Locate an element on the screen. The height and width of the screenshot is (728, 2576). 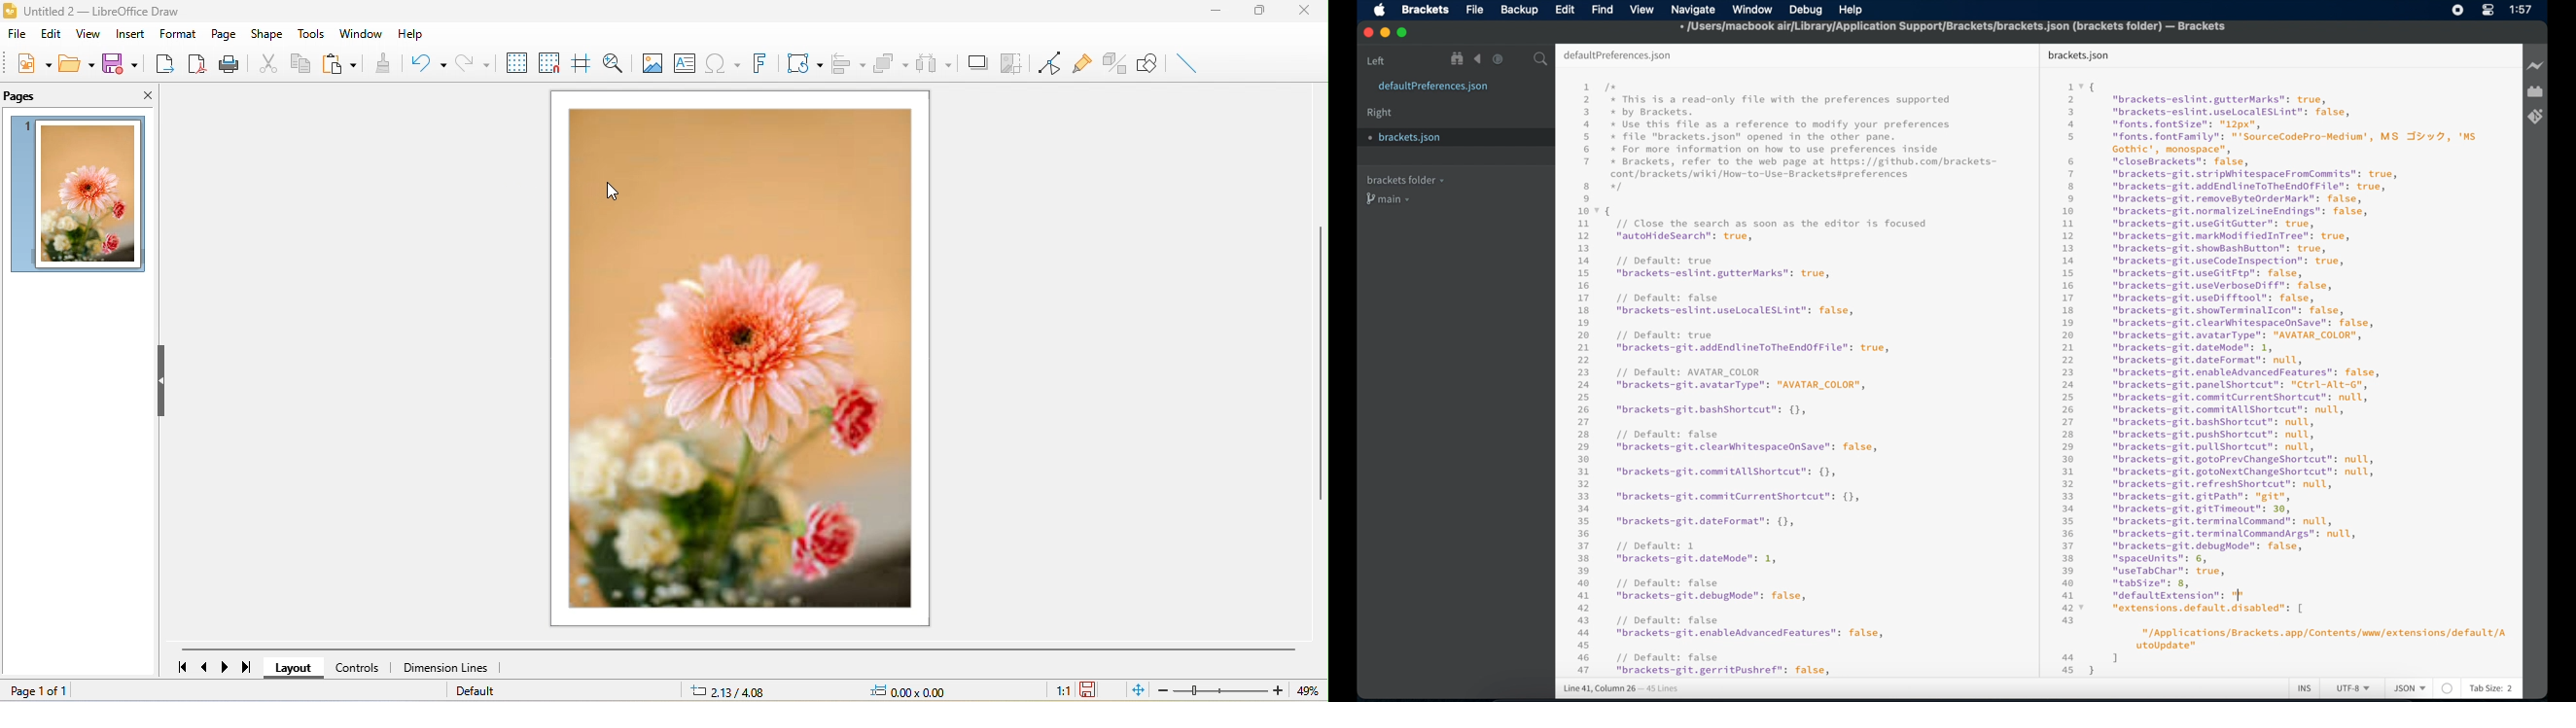
zoom and pan is located at coordinates (614, 63).